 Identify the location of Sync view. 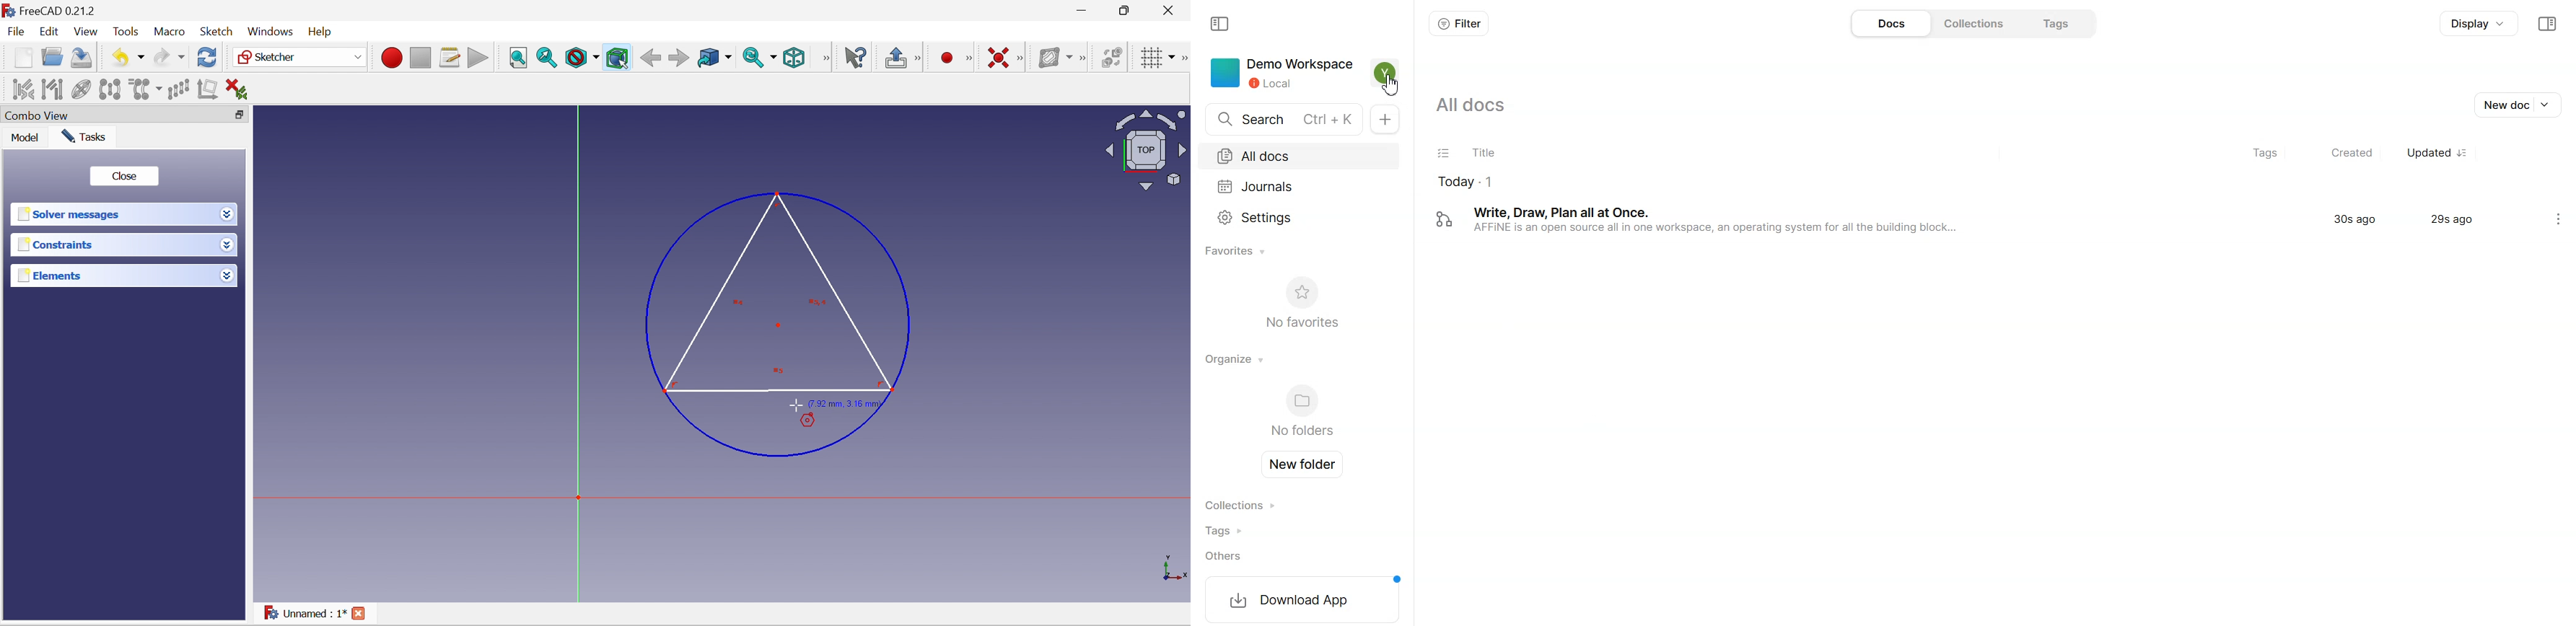
(761, 58).